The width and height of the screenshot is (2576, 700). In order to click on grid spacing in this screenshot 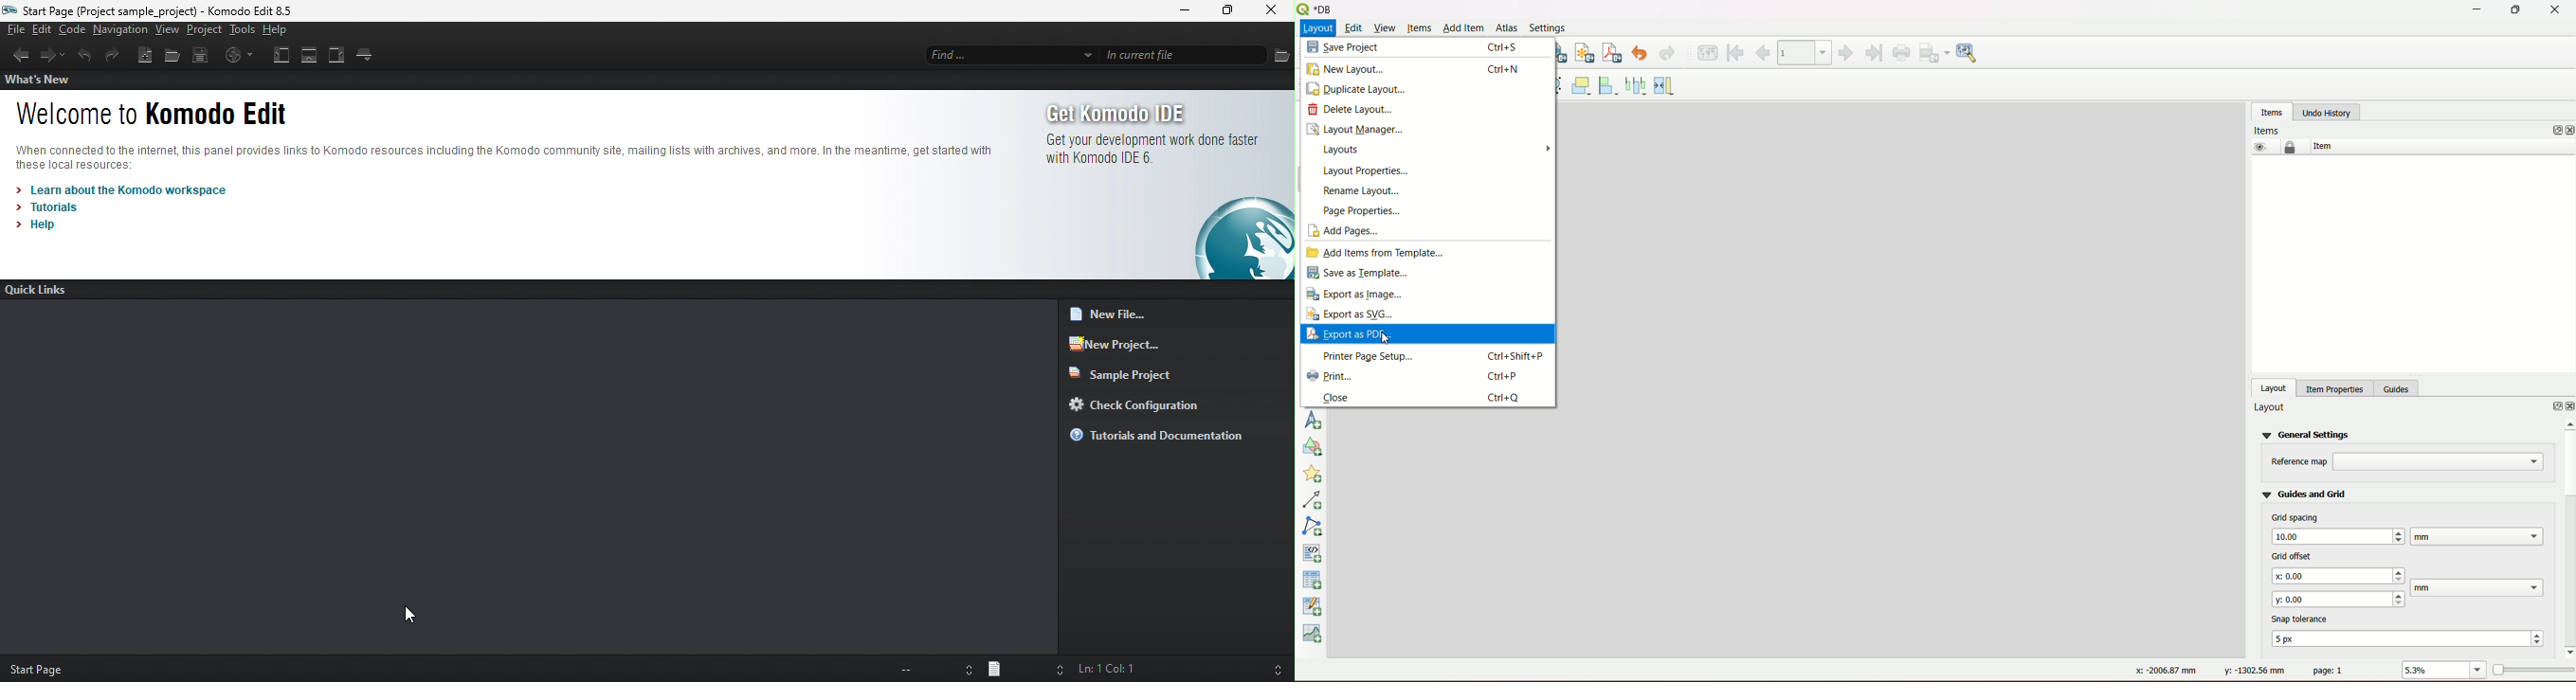, I will do `click(2296, 517)`.